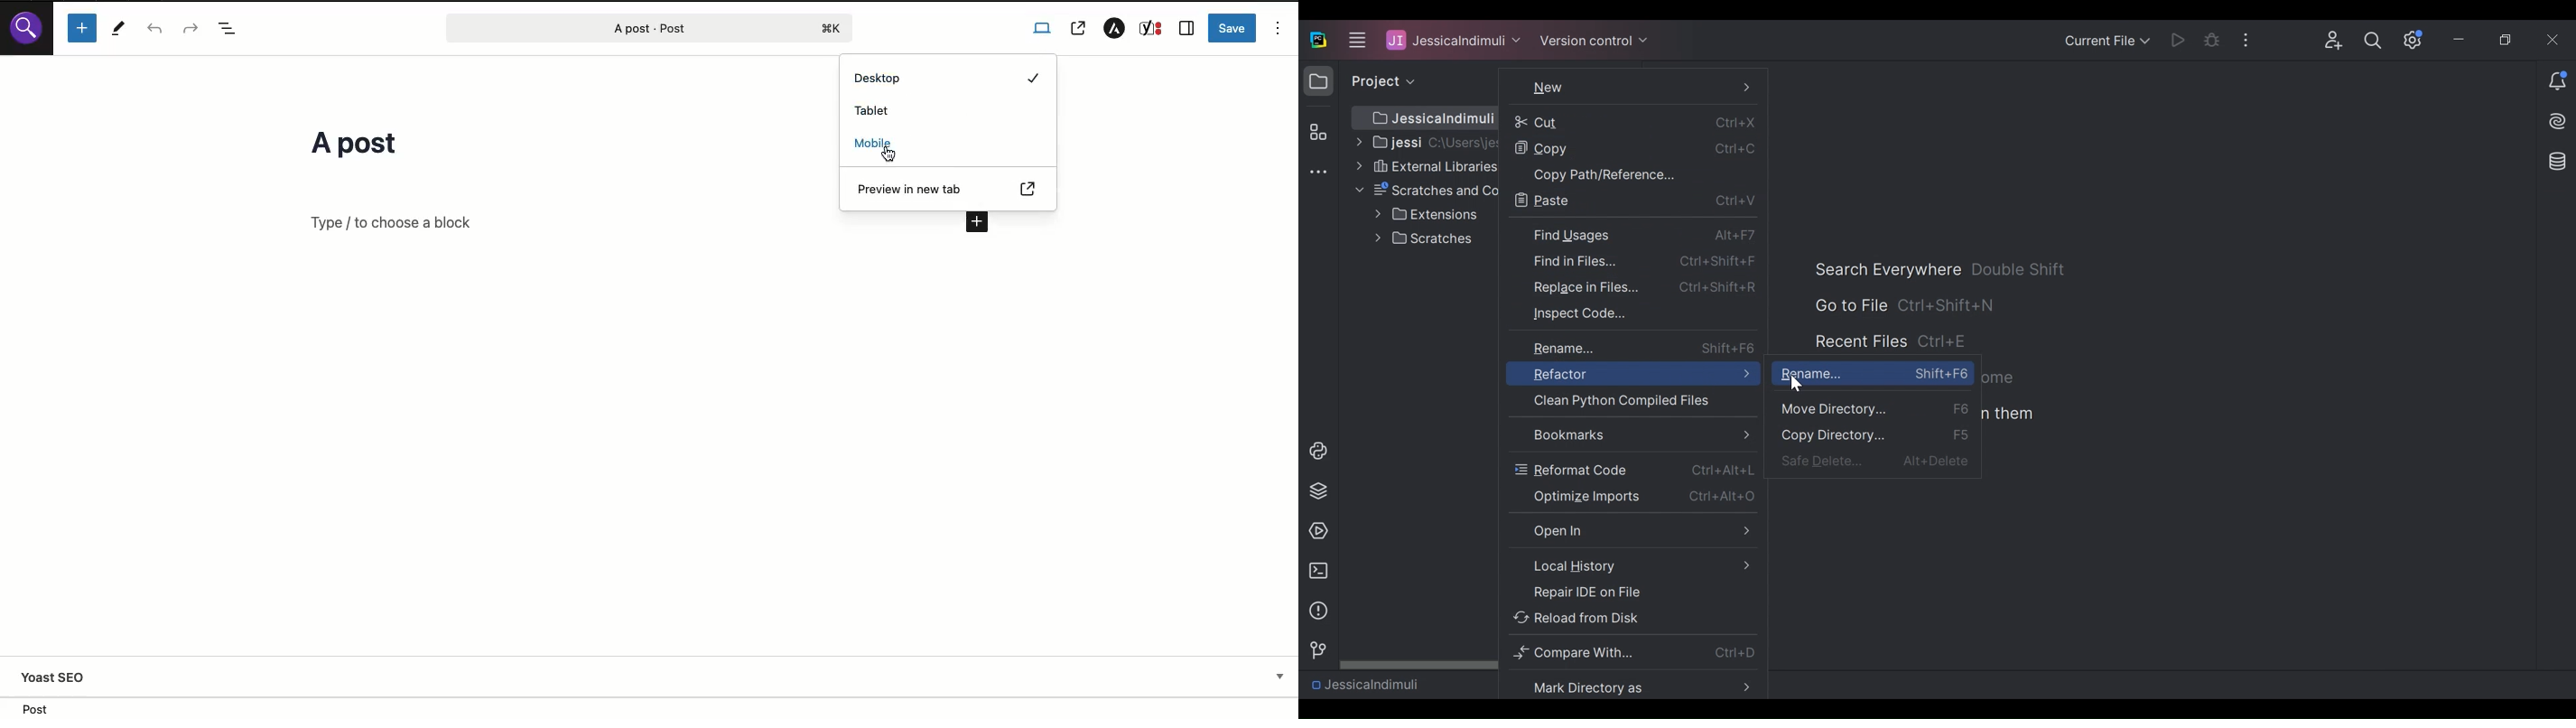  Describe the element at coordinates (1426, 190) in the screenshot. I see `Scratches and Console File` at that location.